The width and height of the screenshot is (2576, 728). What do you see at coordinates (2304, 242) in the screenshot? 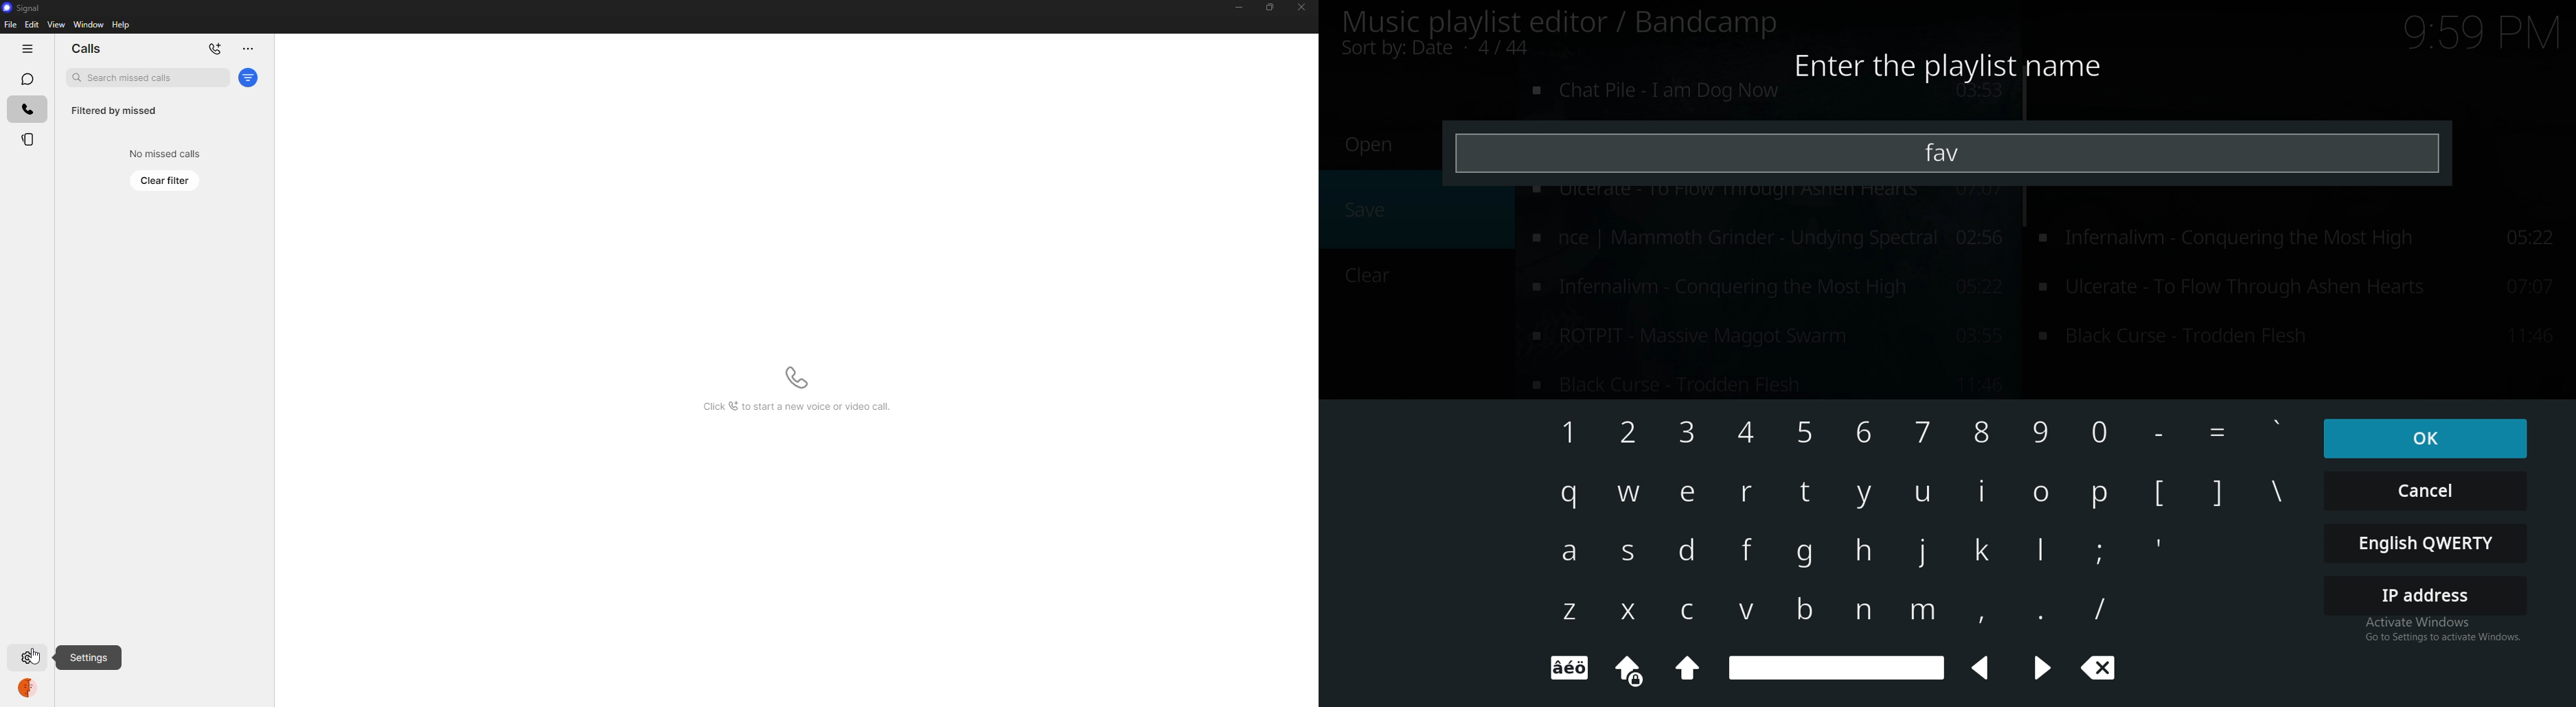
I see `Infernalivm - Conquering the Most High 05:22` at bounding box center [2304, 242].